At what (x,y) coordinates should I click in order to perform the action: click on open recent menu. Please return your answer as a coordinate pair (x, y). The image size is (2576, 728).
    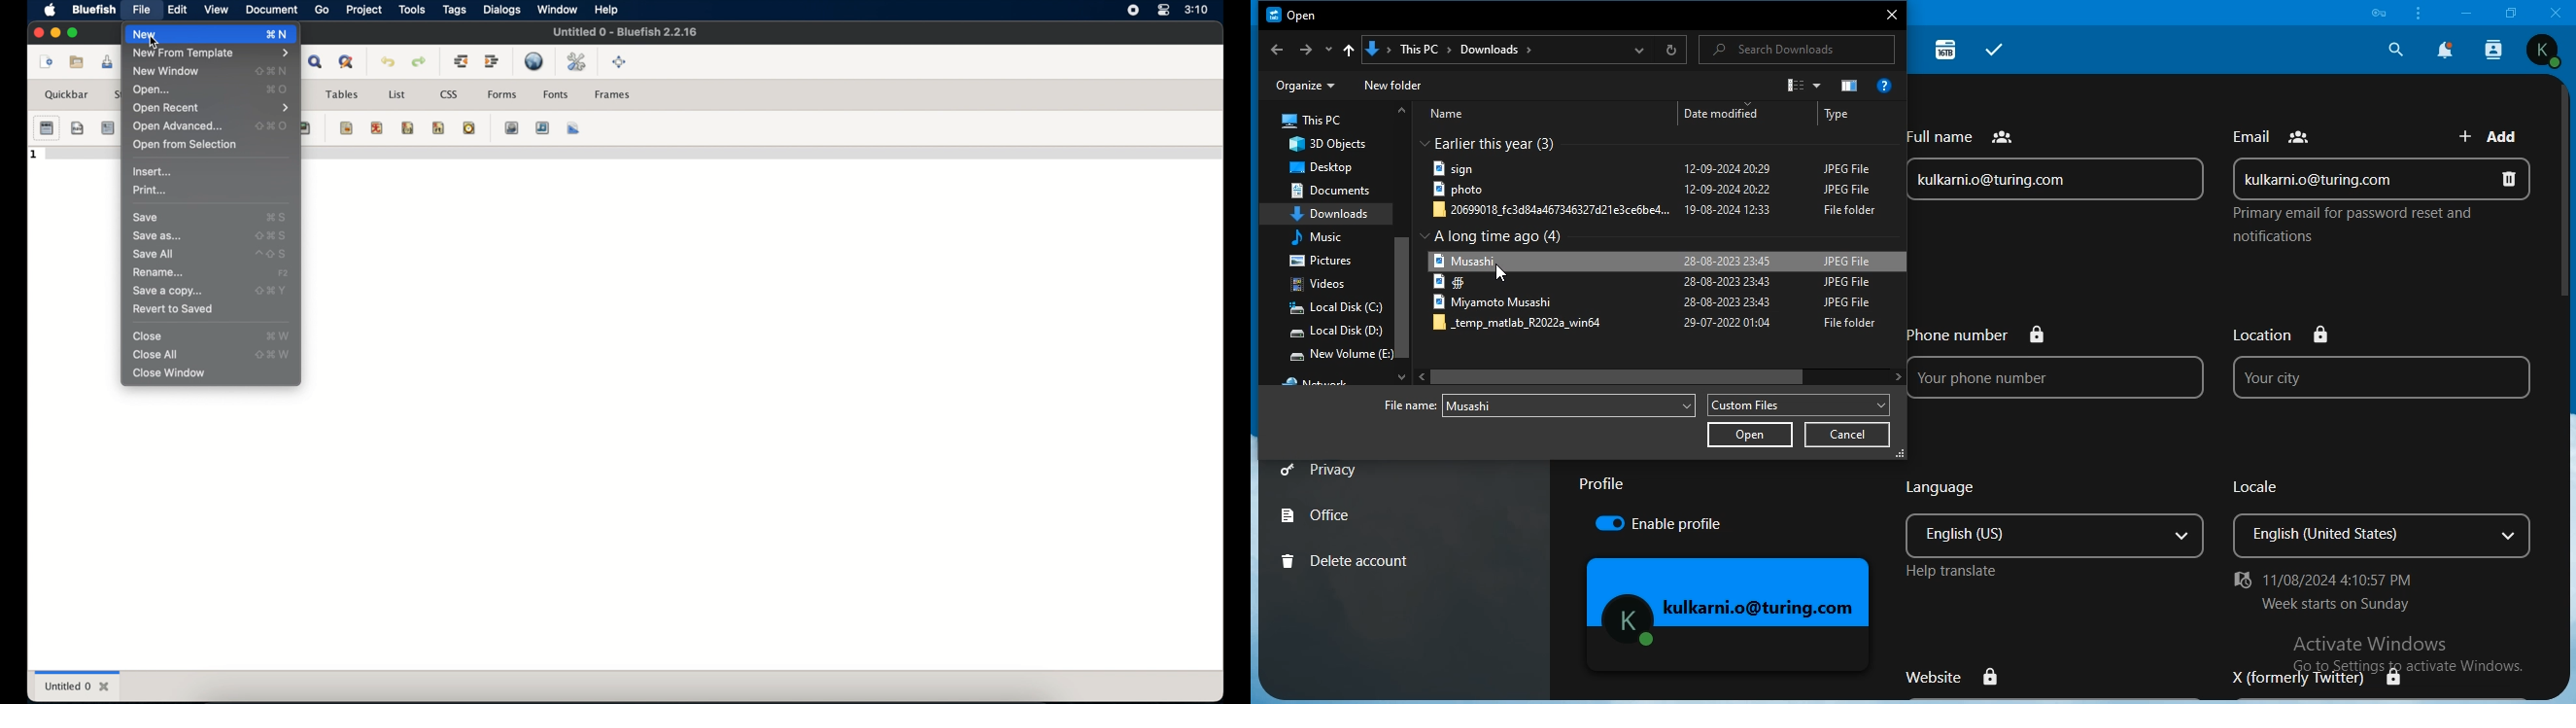
    Looking at the image, I should click on (211, 108).